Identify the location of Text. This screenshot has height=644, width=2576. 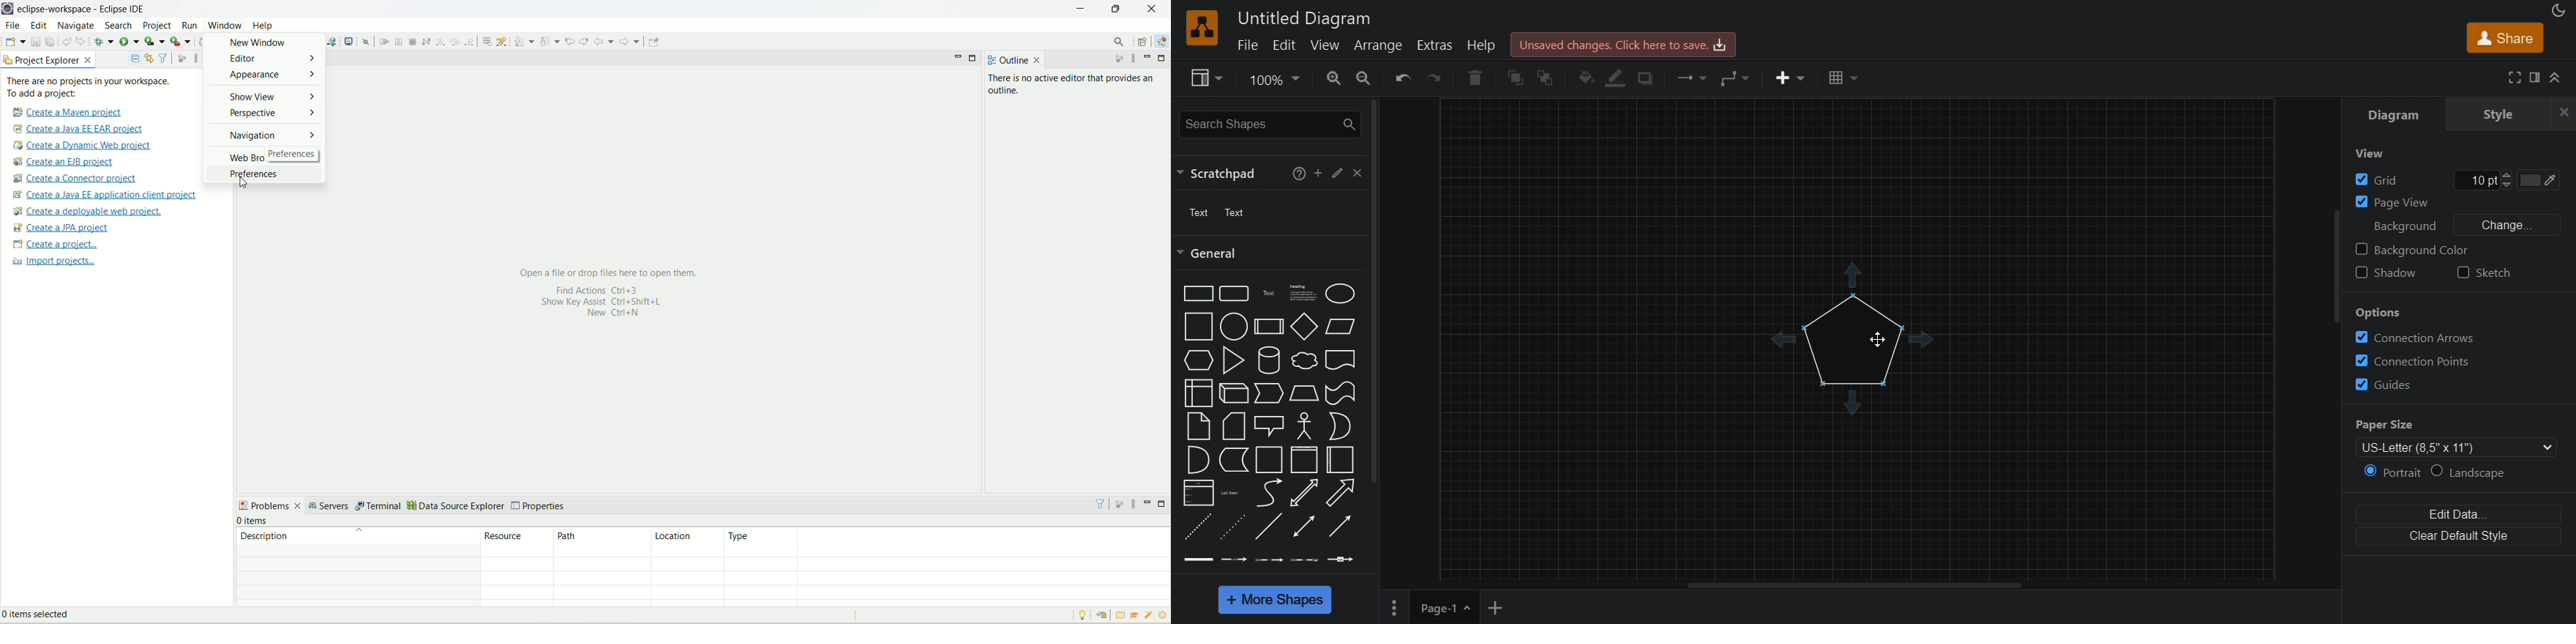
(1270, 294).